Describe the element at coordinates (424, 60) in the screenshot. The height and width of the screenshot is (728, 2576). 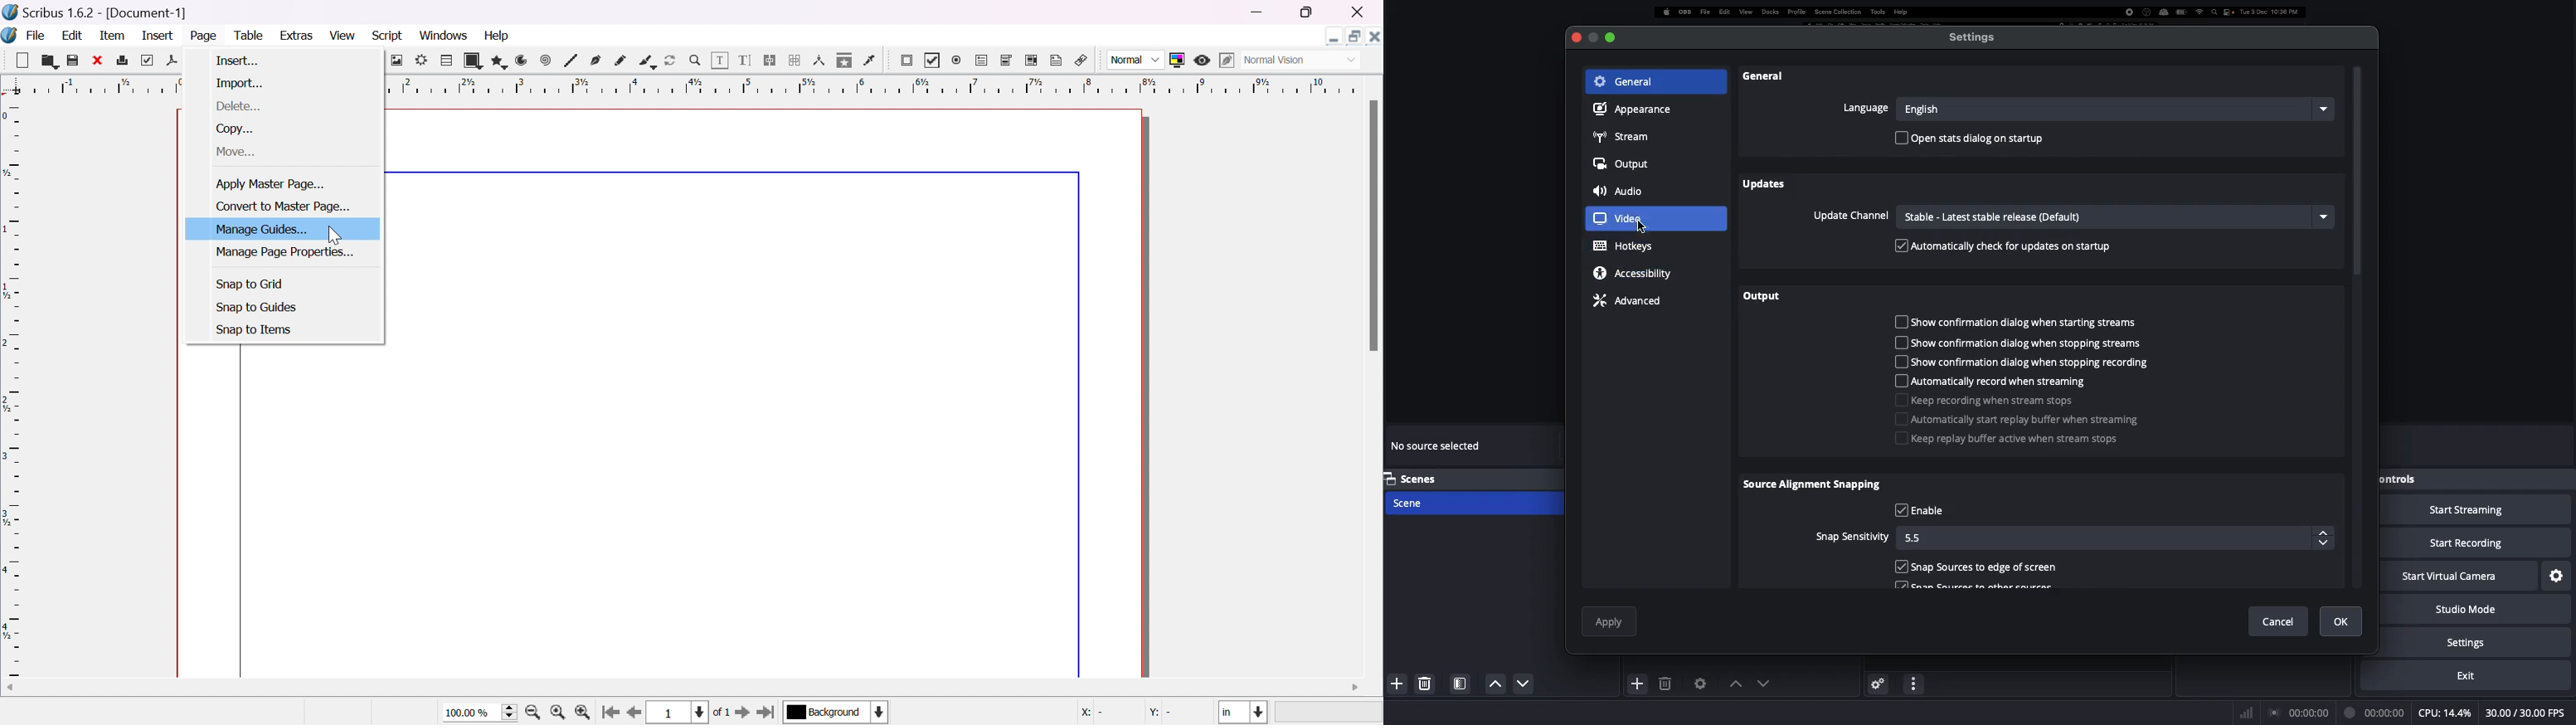
I see `render frame` at that location.